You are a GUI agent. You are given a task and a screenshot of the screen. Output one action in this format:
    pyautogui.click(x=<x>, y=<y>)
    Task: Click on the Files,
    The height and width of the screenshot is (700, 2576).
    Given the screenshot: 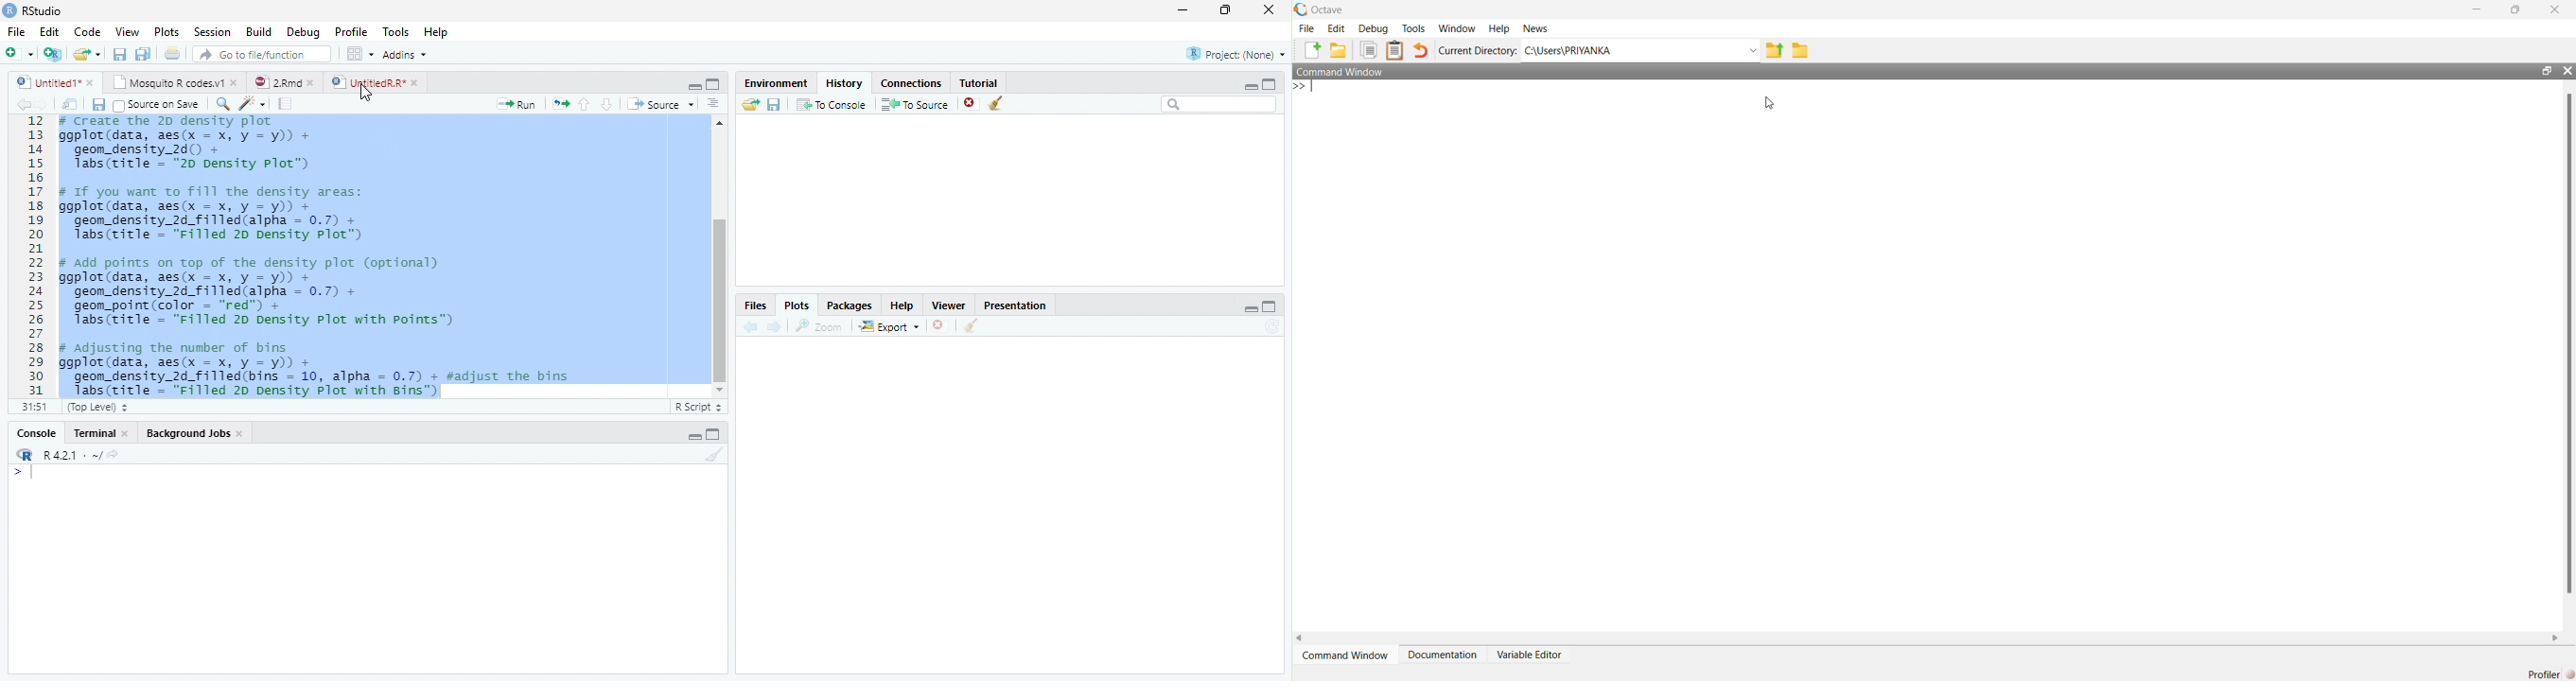 What is the action you would take?
    pyautogui.click(x=752, y=306)
    